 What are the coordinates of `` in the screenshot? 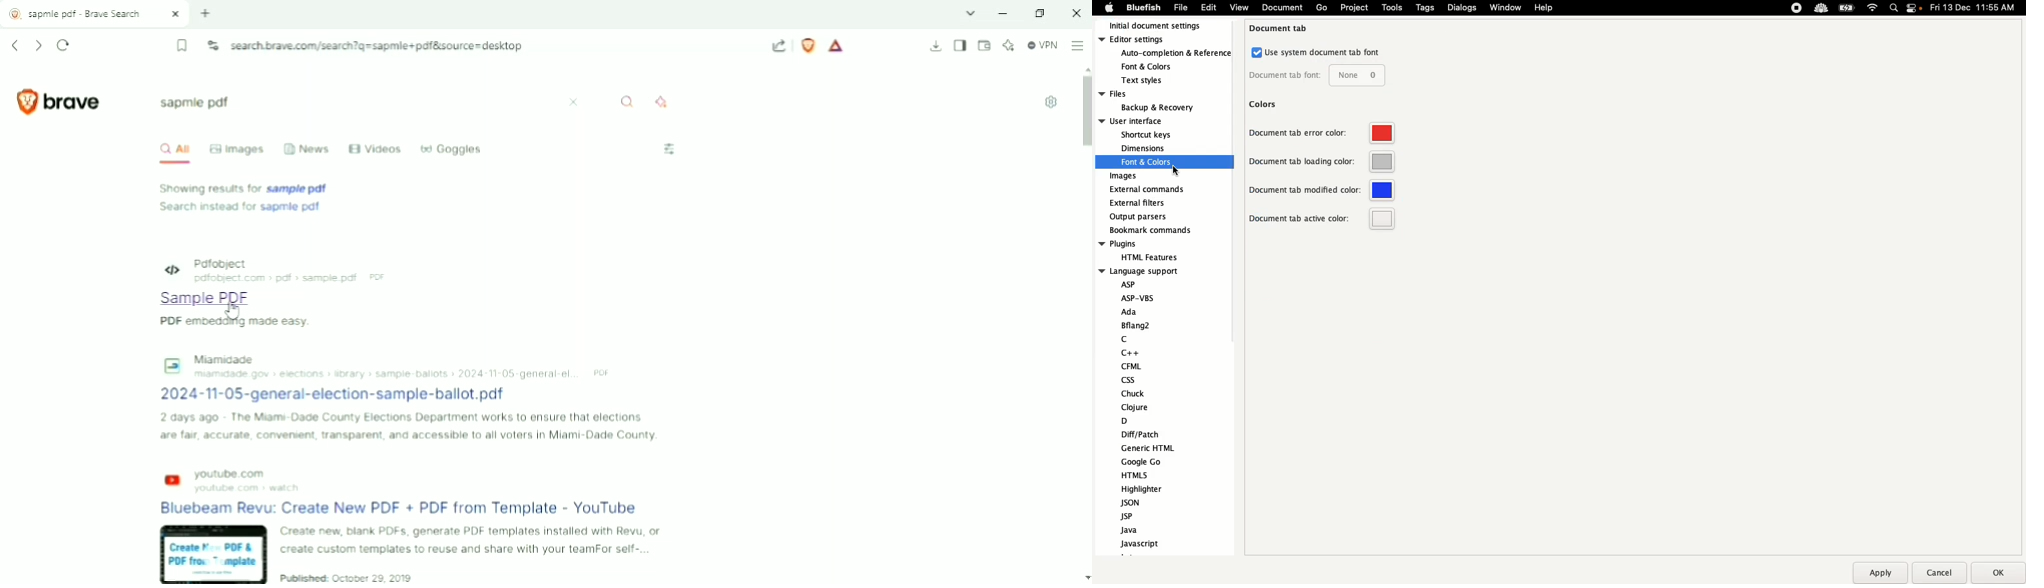 It's located at (1943, 572).